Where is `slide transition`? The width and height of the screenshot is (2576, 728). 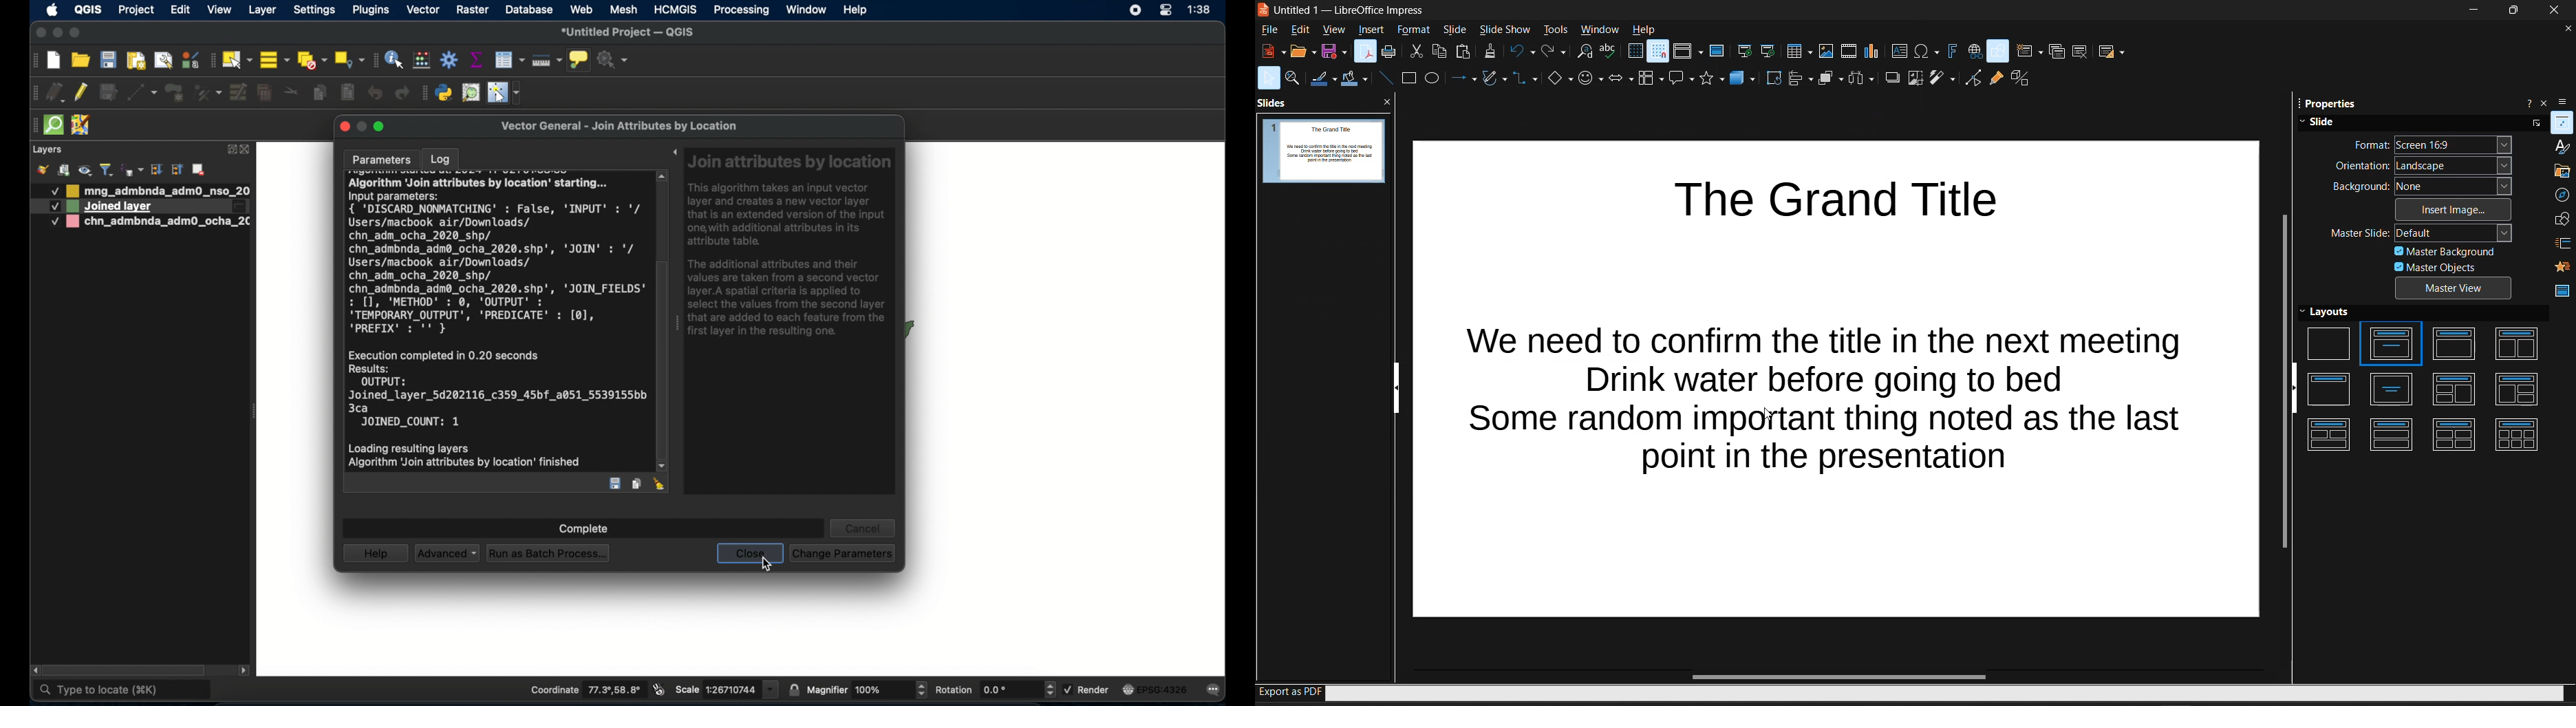 slide transition is located at coordinates (2563, 244).